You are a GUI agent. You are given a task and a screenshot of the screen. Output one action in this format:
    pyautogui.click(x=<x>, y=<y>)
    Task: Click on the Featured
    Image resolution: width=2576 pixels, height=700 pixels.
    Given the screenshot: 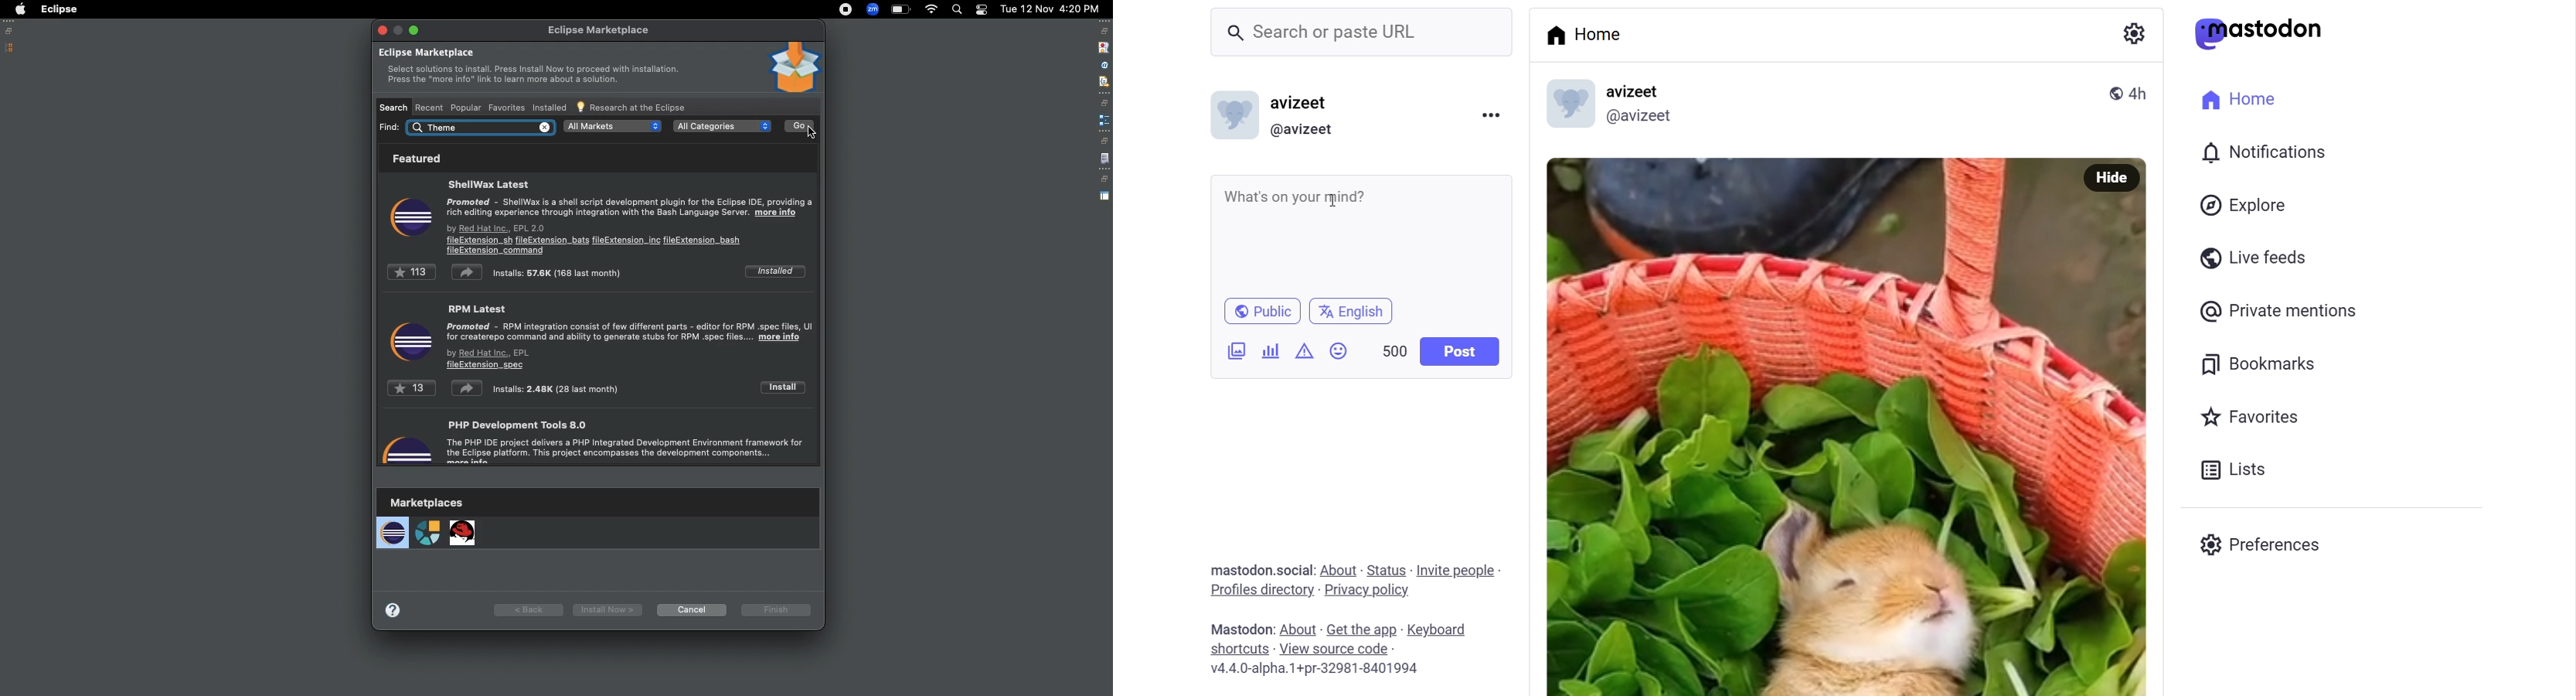 What is the action you would take?
    pyautogui.click(x=413, y=158)
    